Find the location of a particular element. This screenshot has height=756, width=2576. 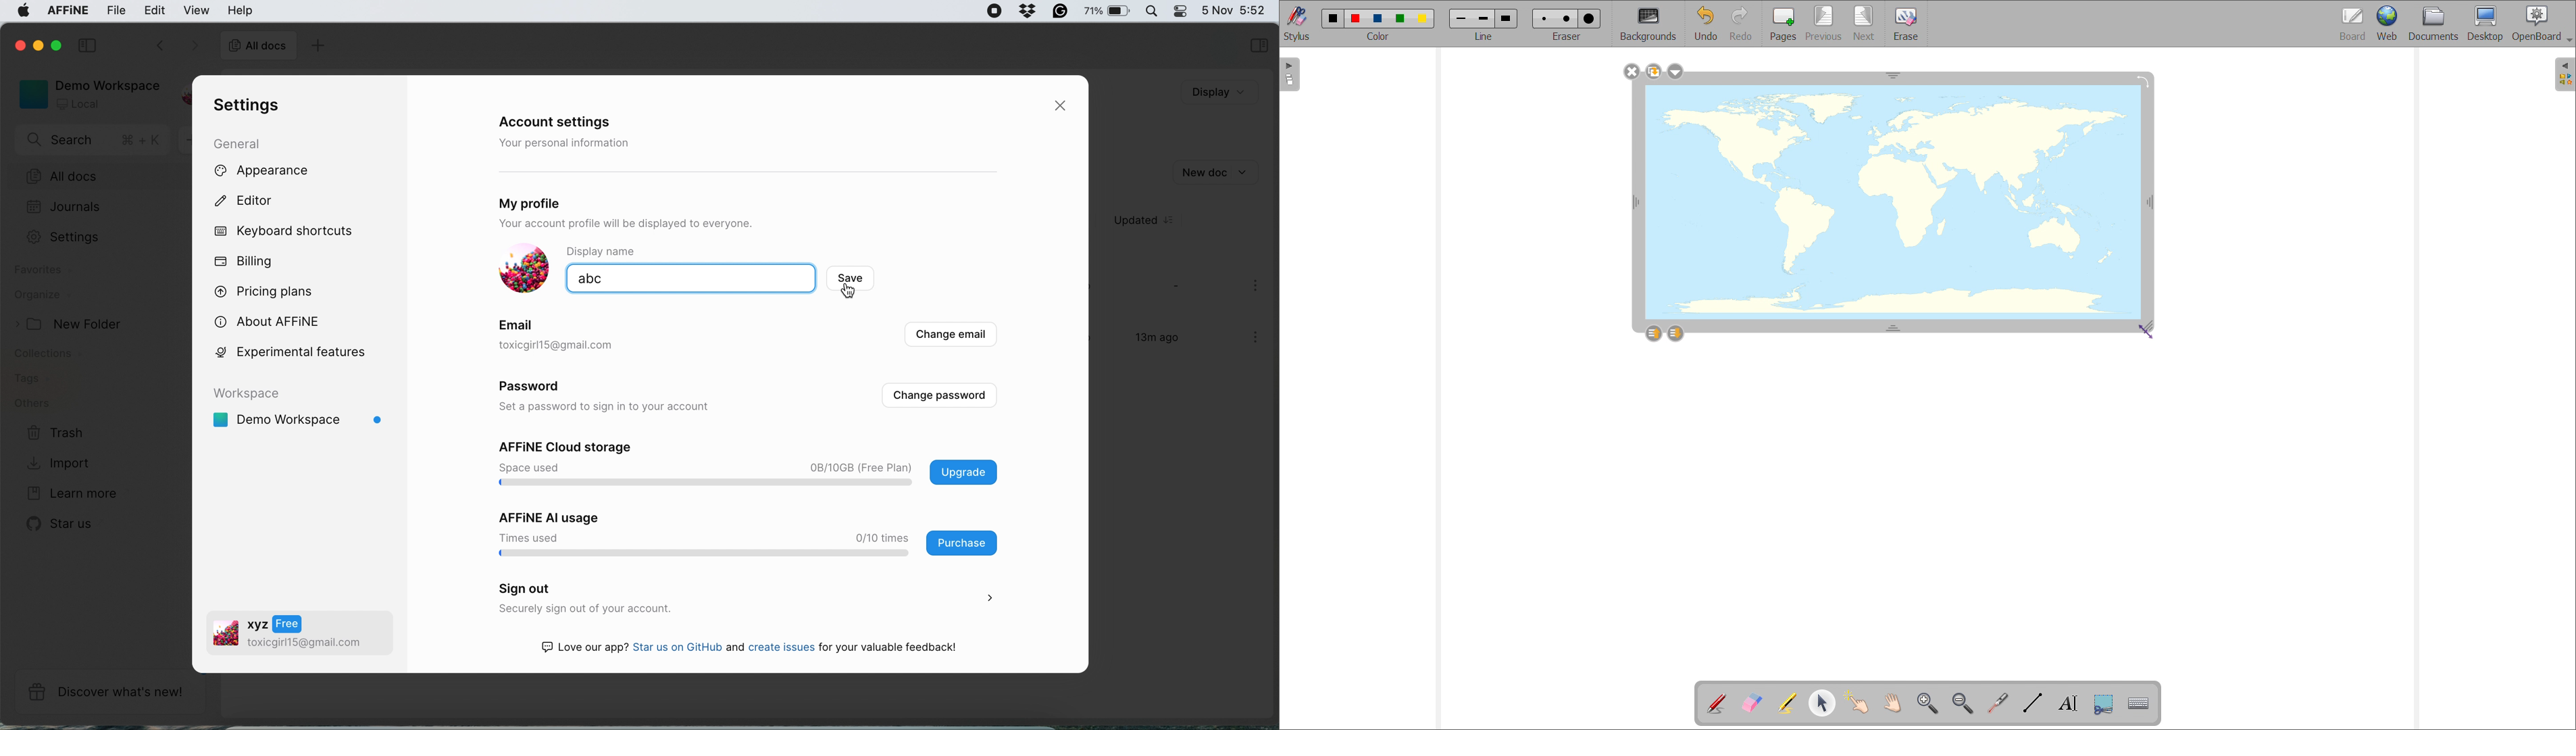

your personal information is located at coordinates (568, 143).